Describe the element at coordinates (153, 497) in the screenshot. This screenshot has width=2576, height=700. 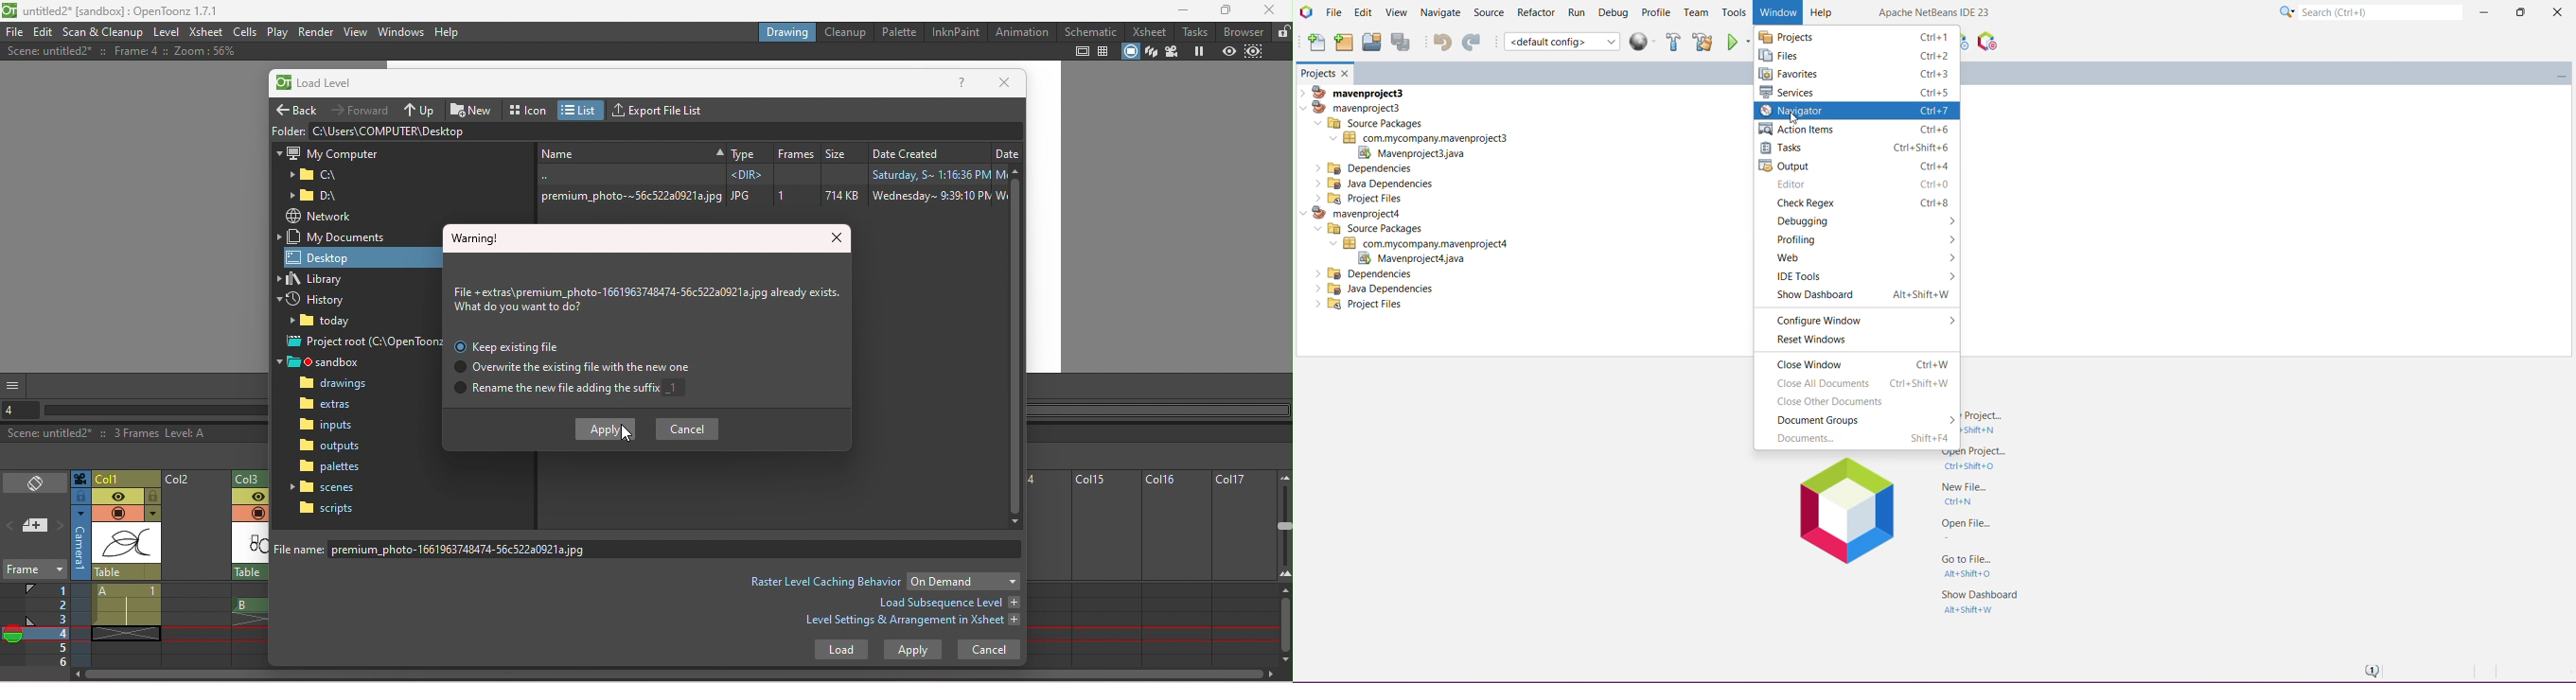
I see `lock toggle` at that location.